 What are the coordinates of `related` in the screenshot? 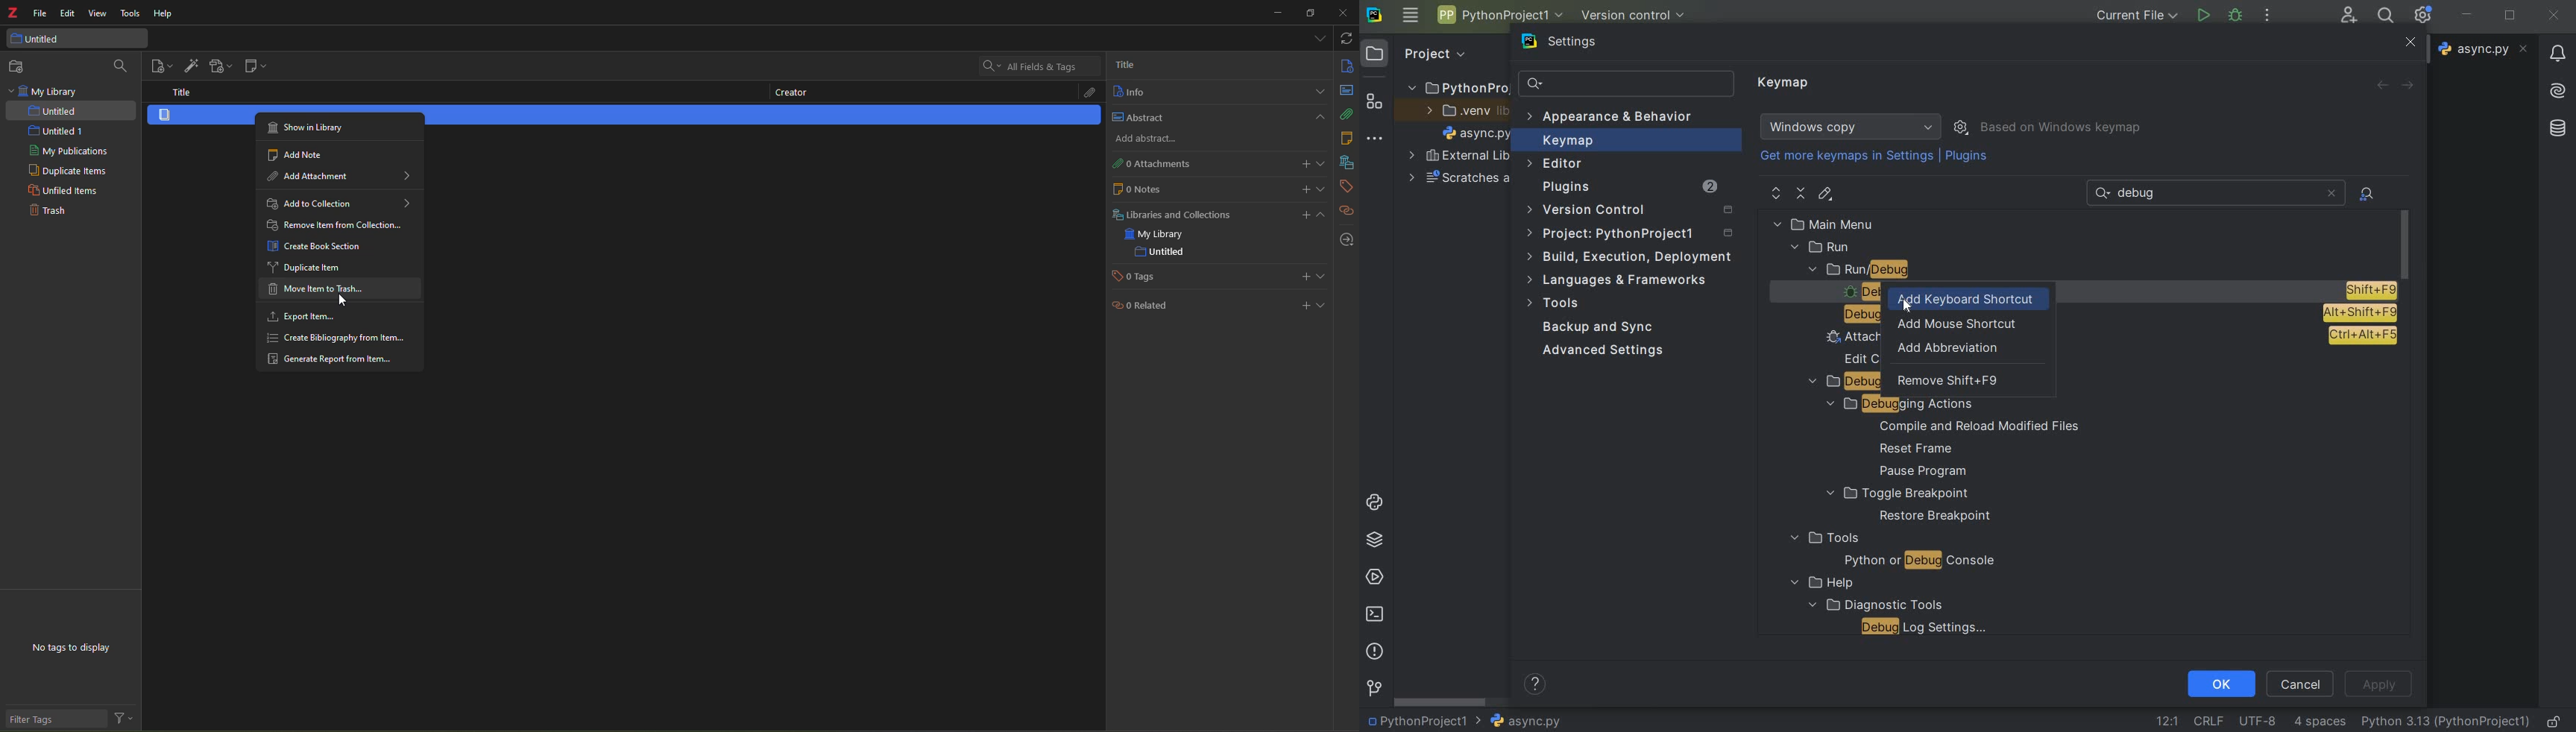 It's located at (1347, 211).